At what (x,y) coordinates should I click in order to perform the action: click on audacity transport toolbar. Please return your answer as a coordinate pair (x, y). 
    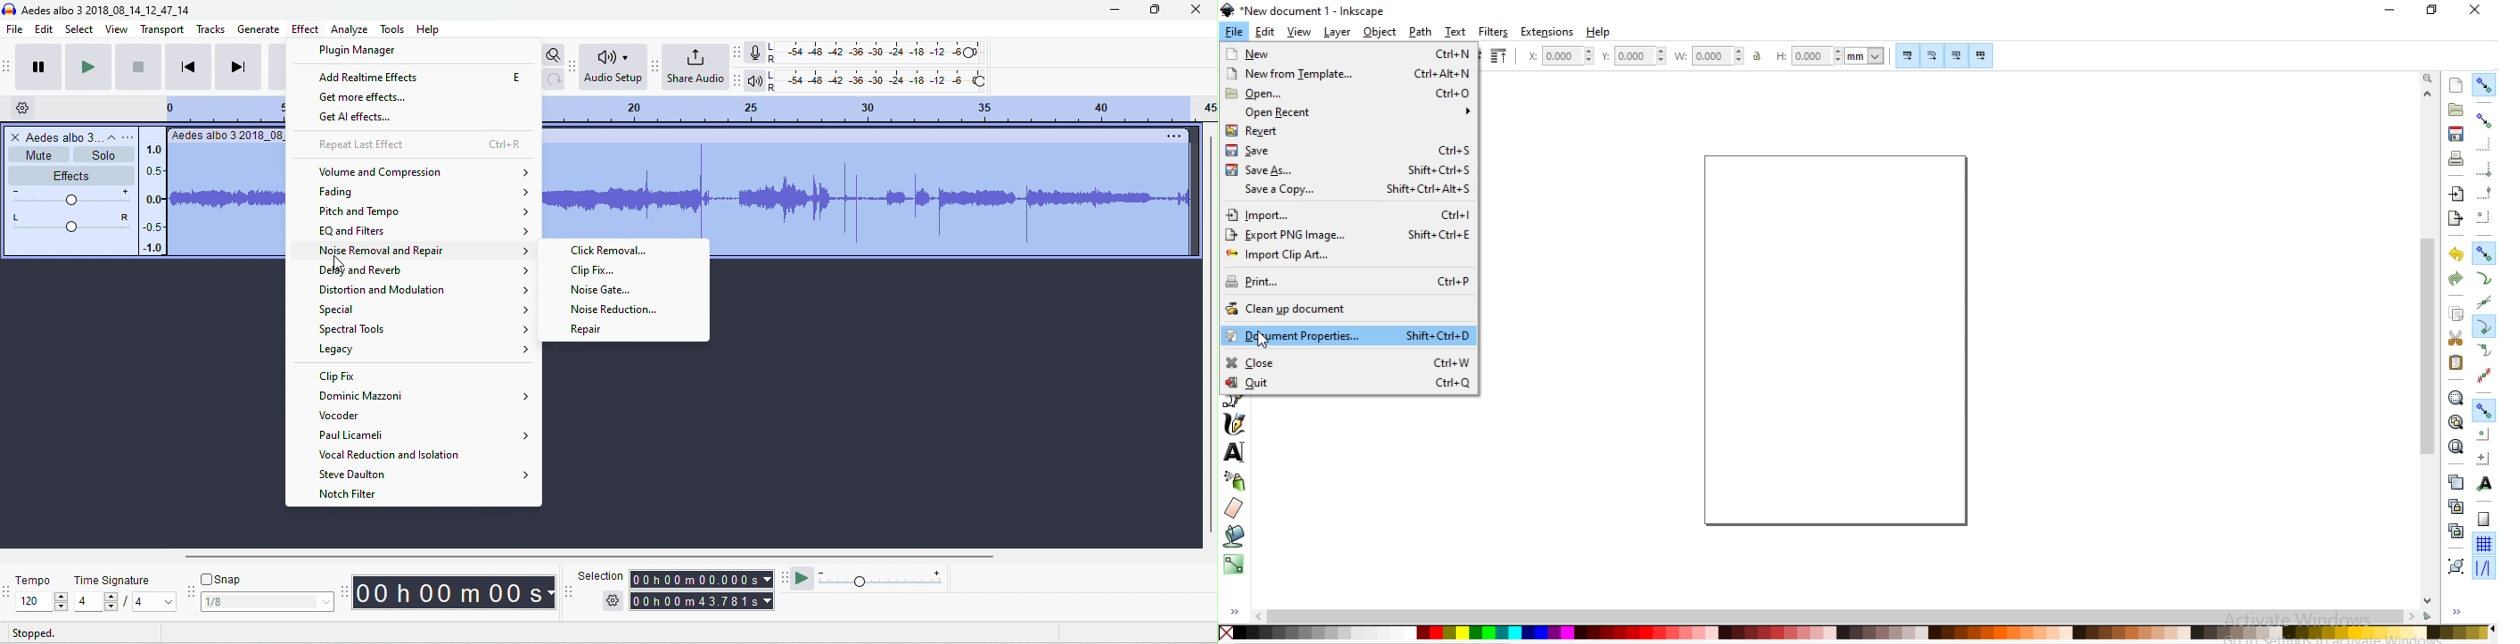
    Looking at the image, I should click on (8, 64).